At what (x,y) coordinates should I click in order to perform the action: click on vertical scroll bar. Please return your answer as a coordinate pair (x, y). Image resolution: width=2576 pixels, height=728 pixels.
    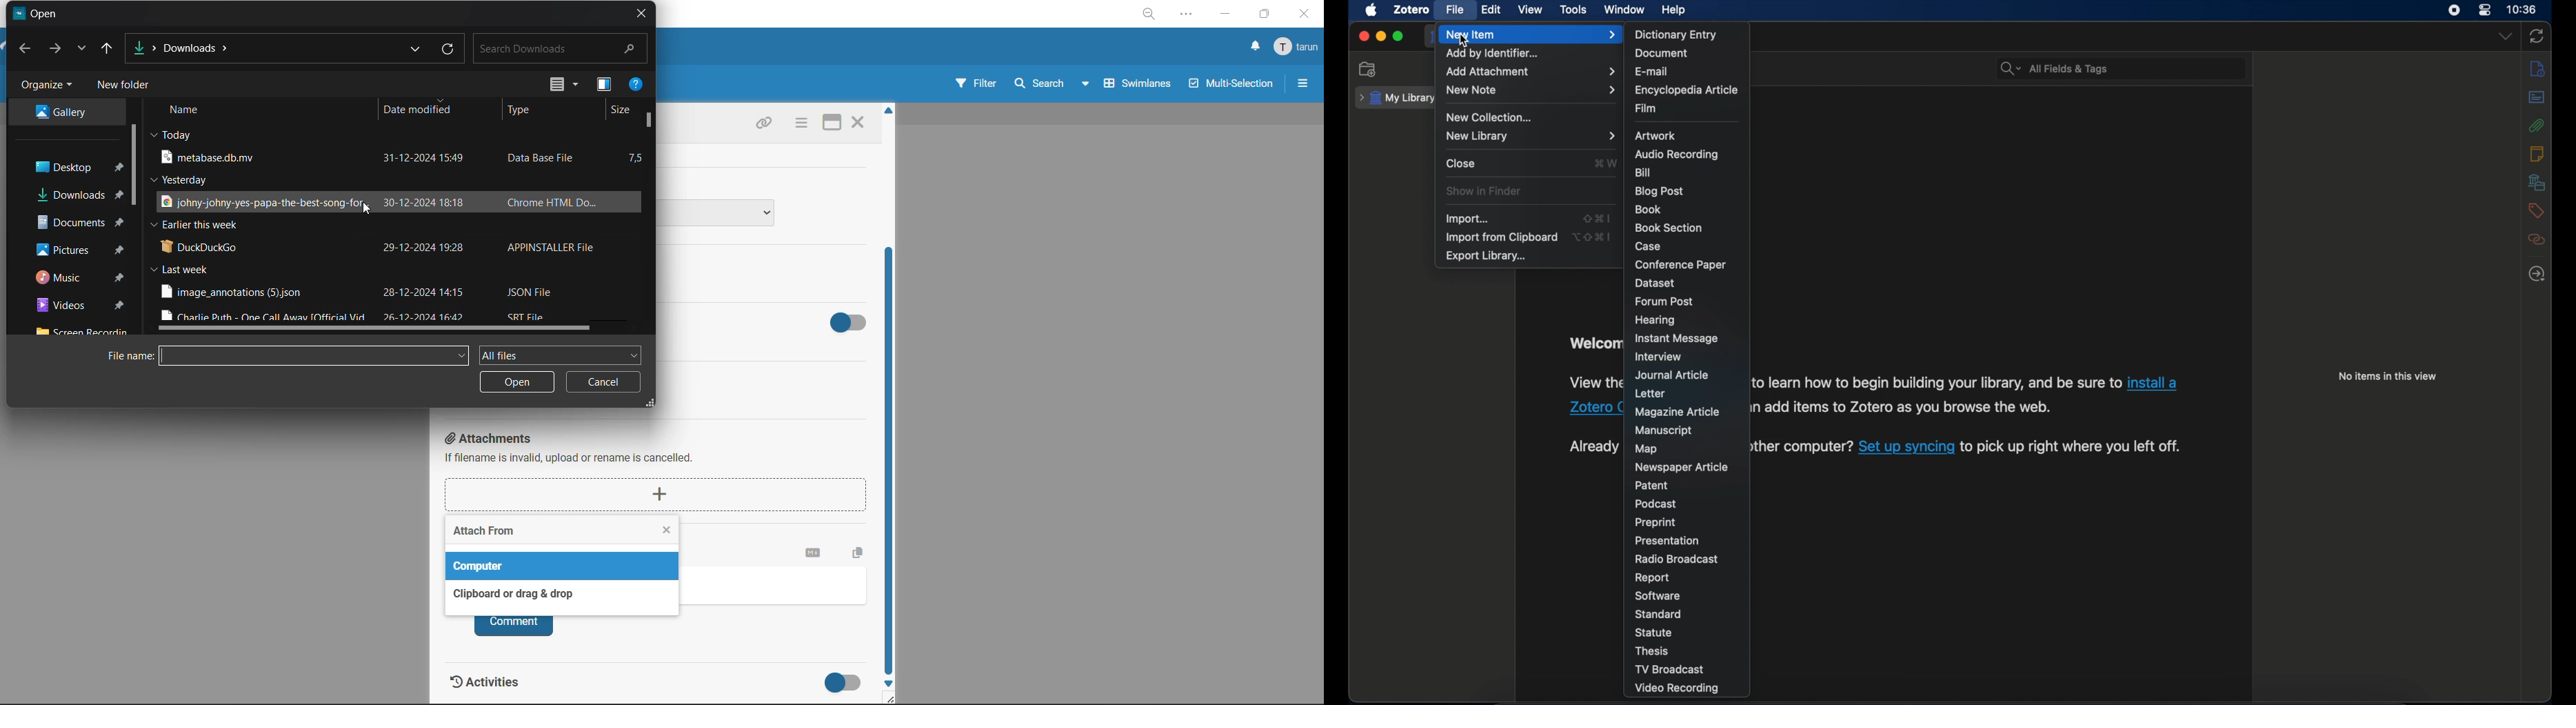
    Looking at the image, I should click on (653, 123).